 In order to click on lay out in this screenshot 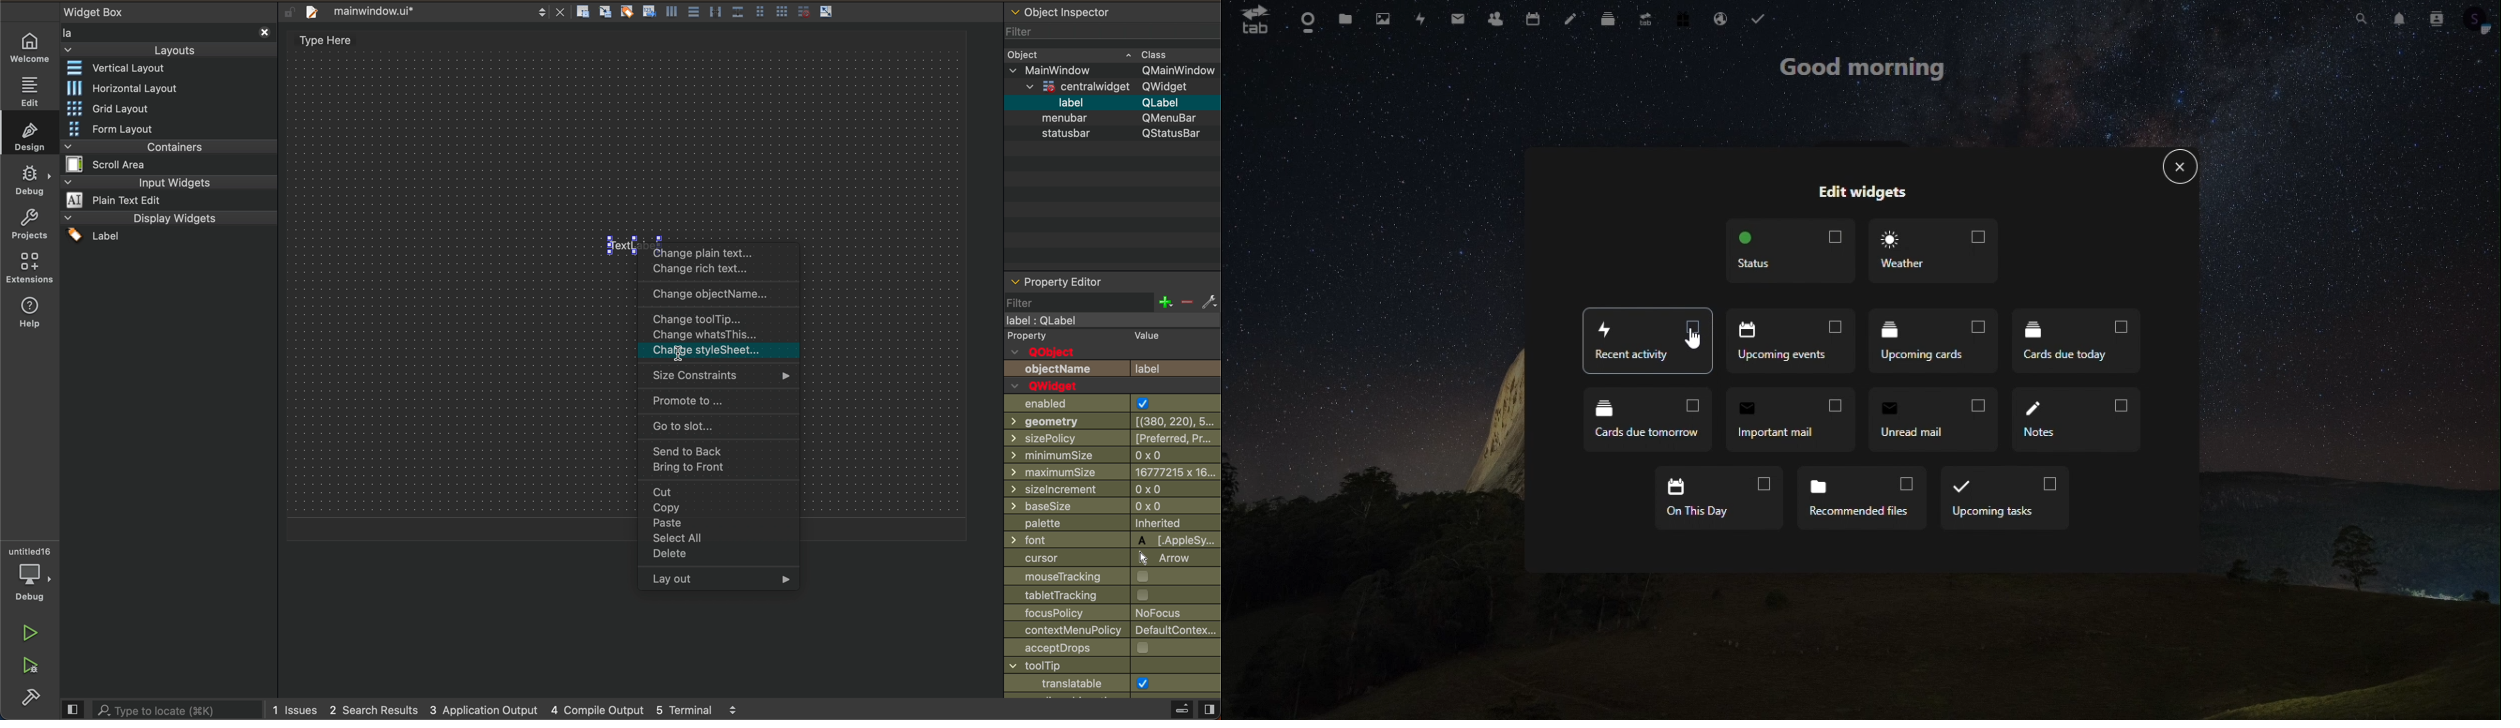, I will do `click(722, 580)`.